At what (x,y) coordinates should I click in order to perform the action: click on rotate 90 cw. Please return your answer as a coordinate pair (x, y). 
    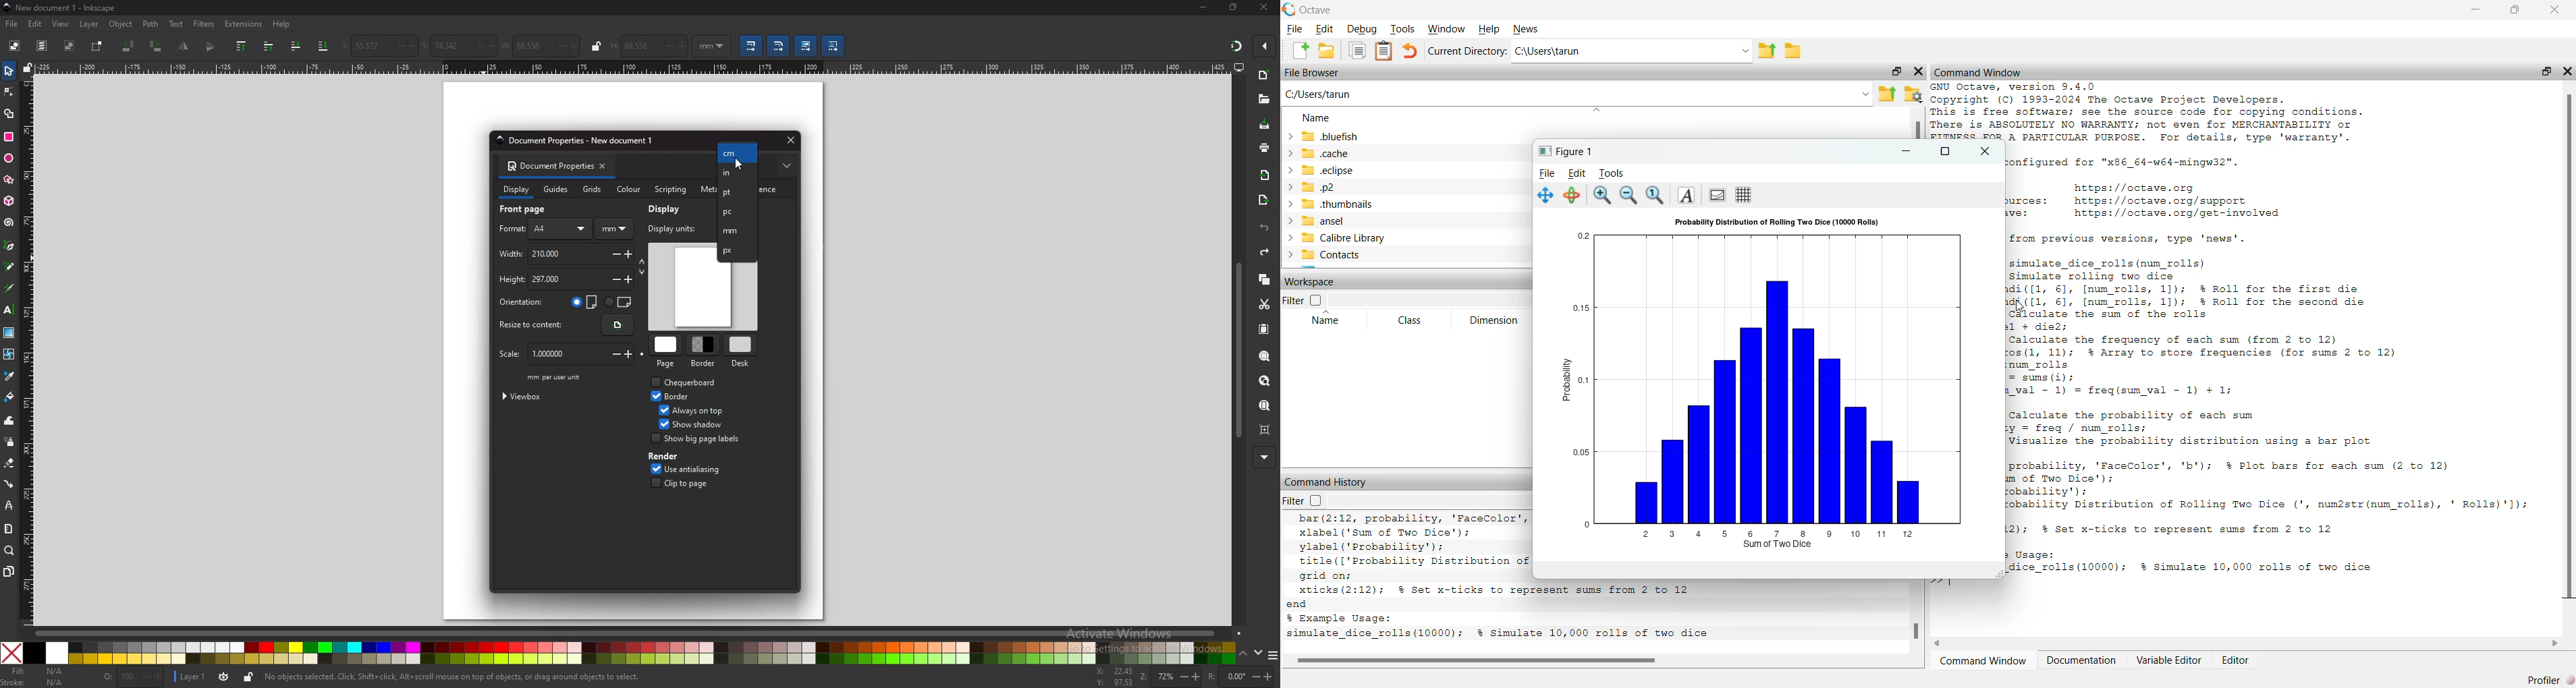
    Looking at the image, I should click on (157, 47).